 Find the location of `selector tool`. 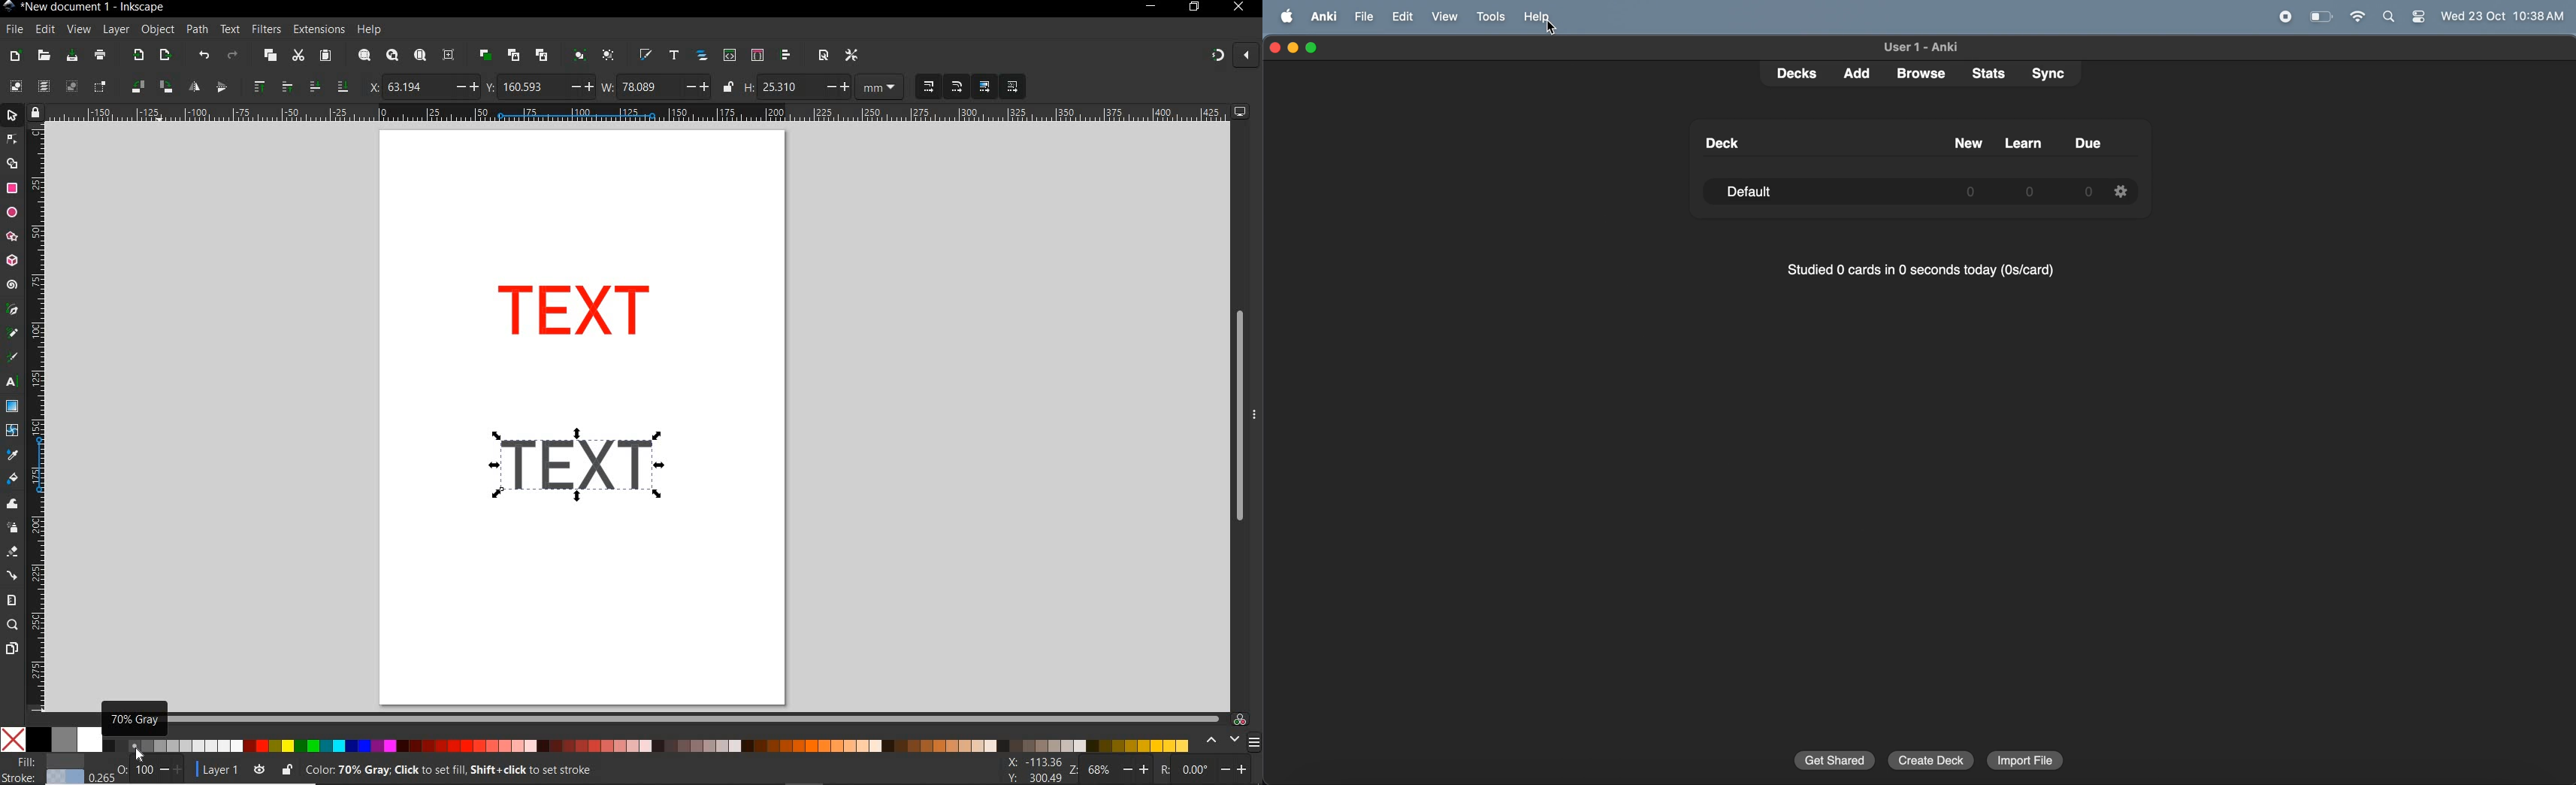

selector tool is located at coordinates (14, 117).